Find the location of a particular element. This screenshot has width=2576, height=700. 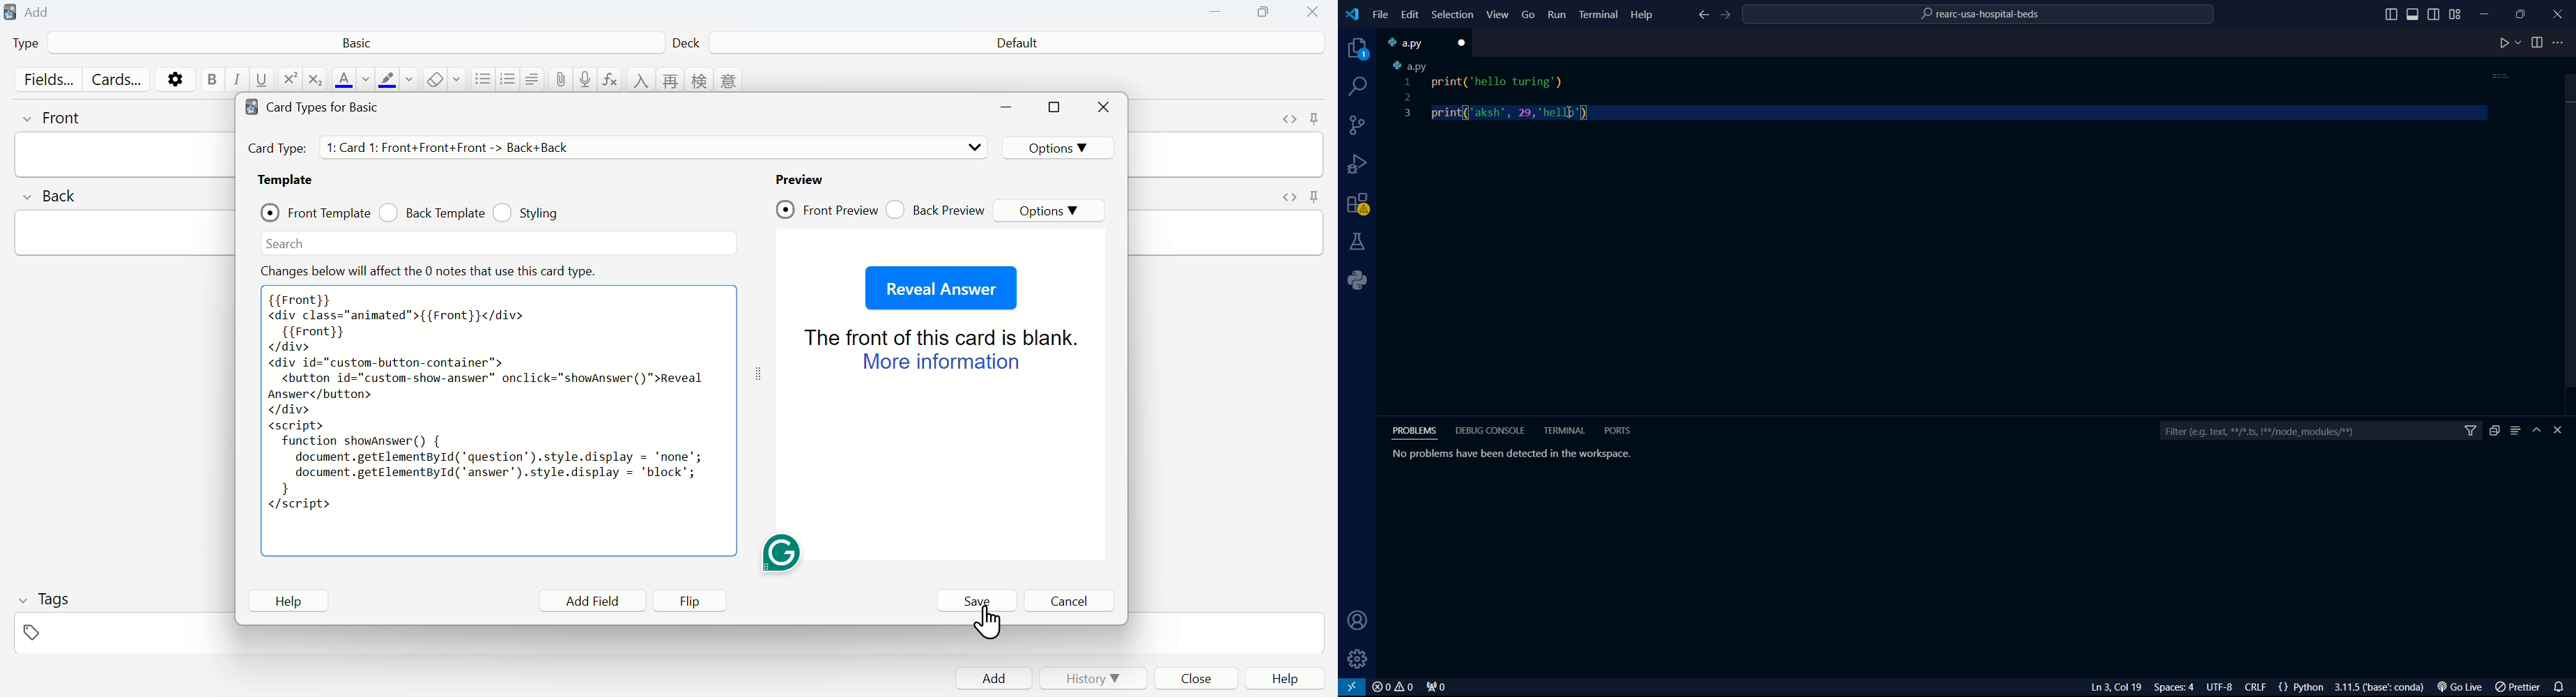

Options is located at coordinates (1049, 210).